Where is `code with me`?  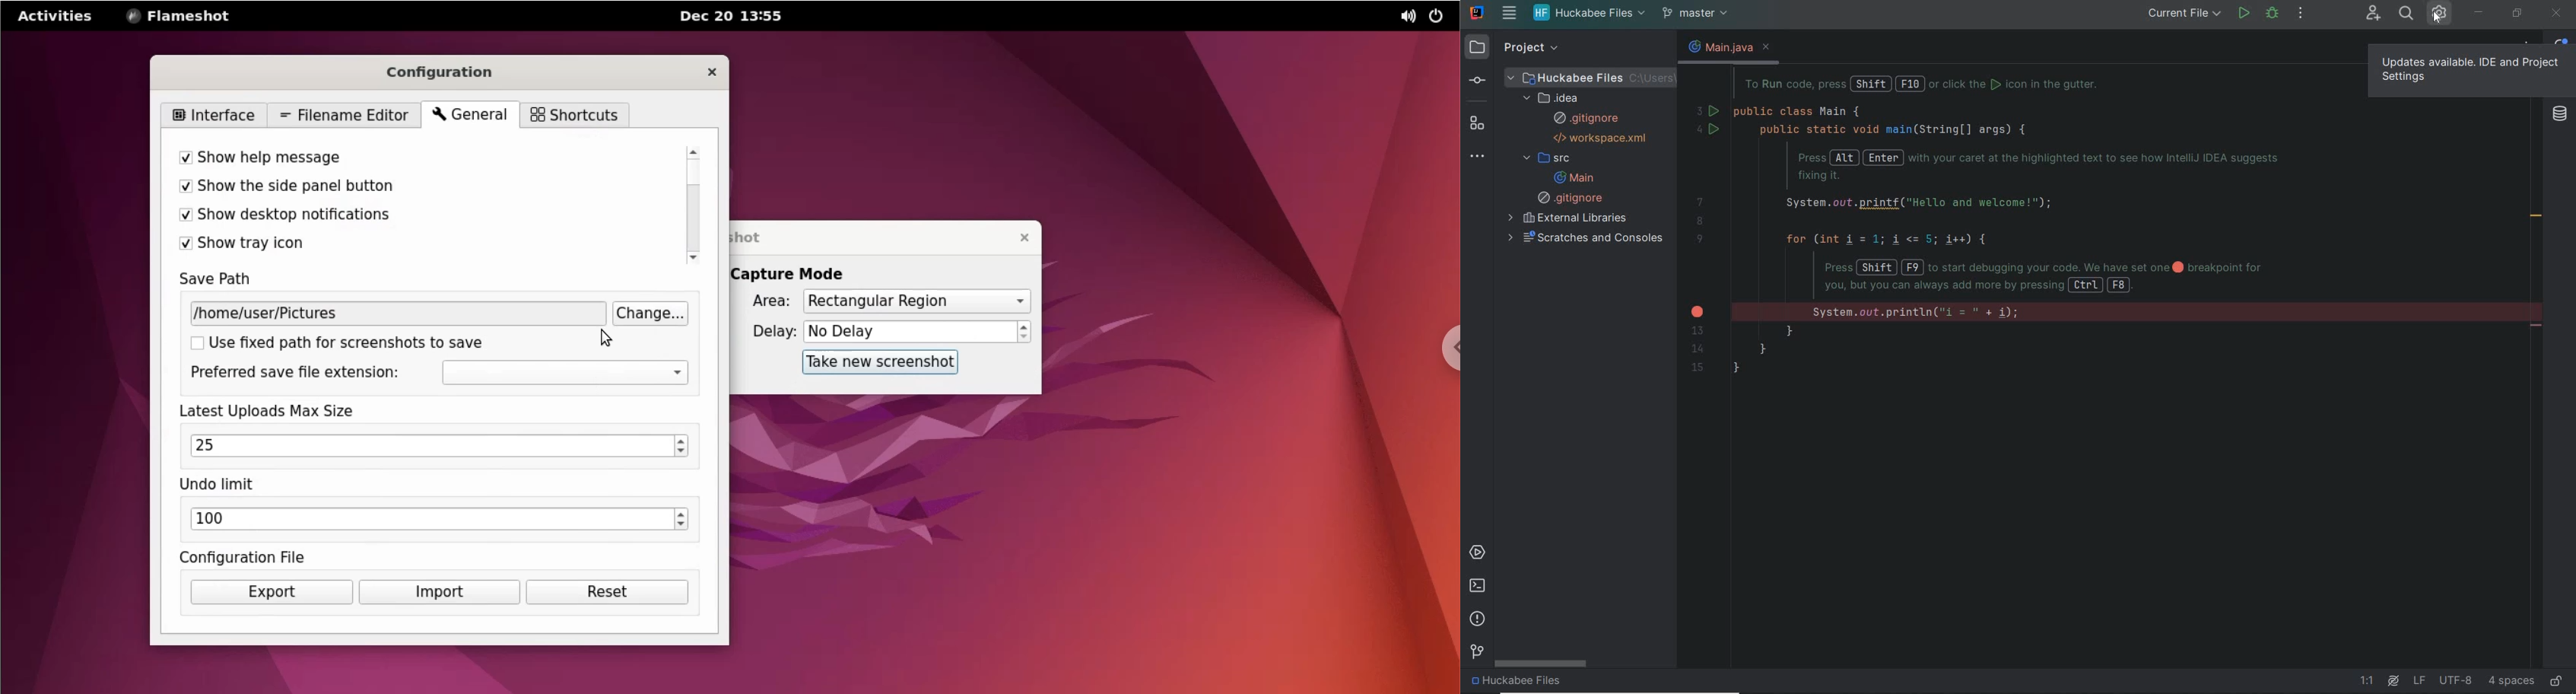
code with me is located at coordinates (2373, 15).